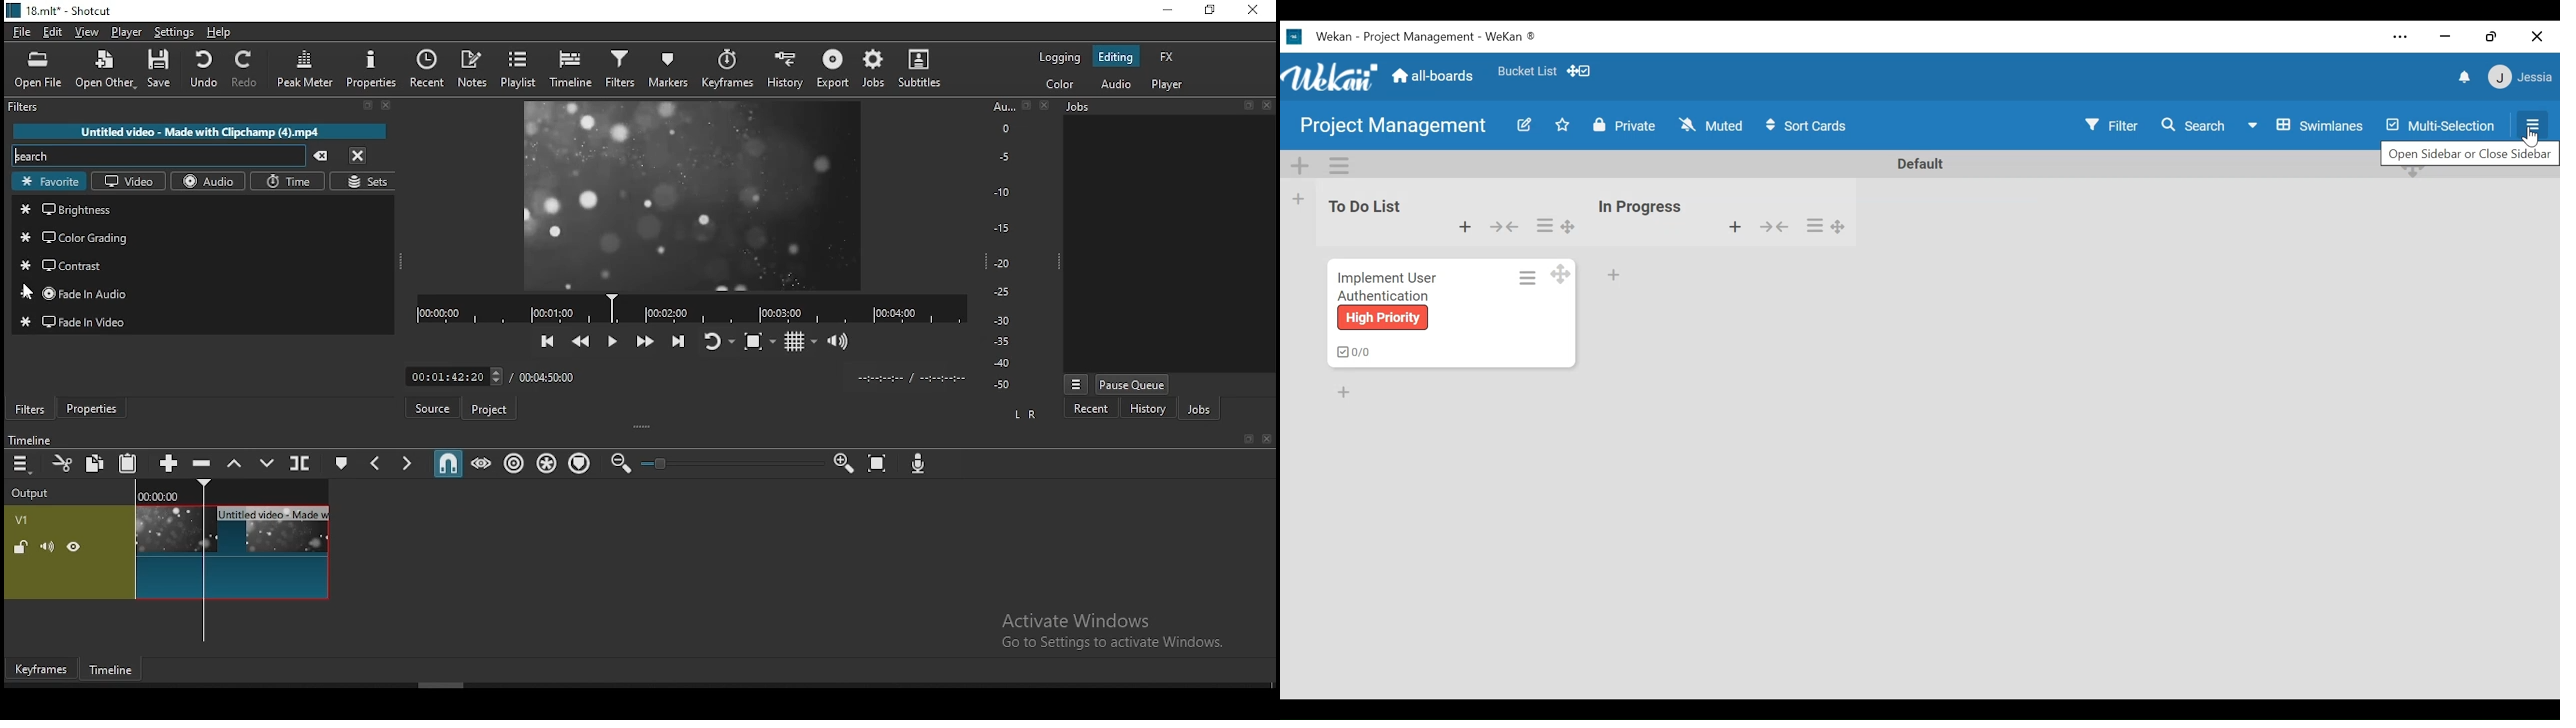  I want to click on keyframes, so click(42, 669).